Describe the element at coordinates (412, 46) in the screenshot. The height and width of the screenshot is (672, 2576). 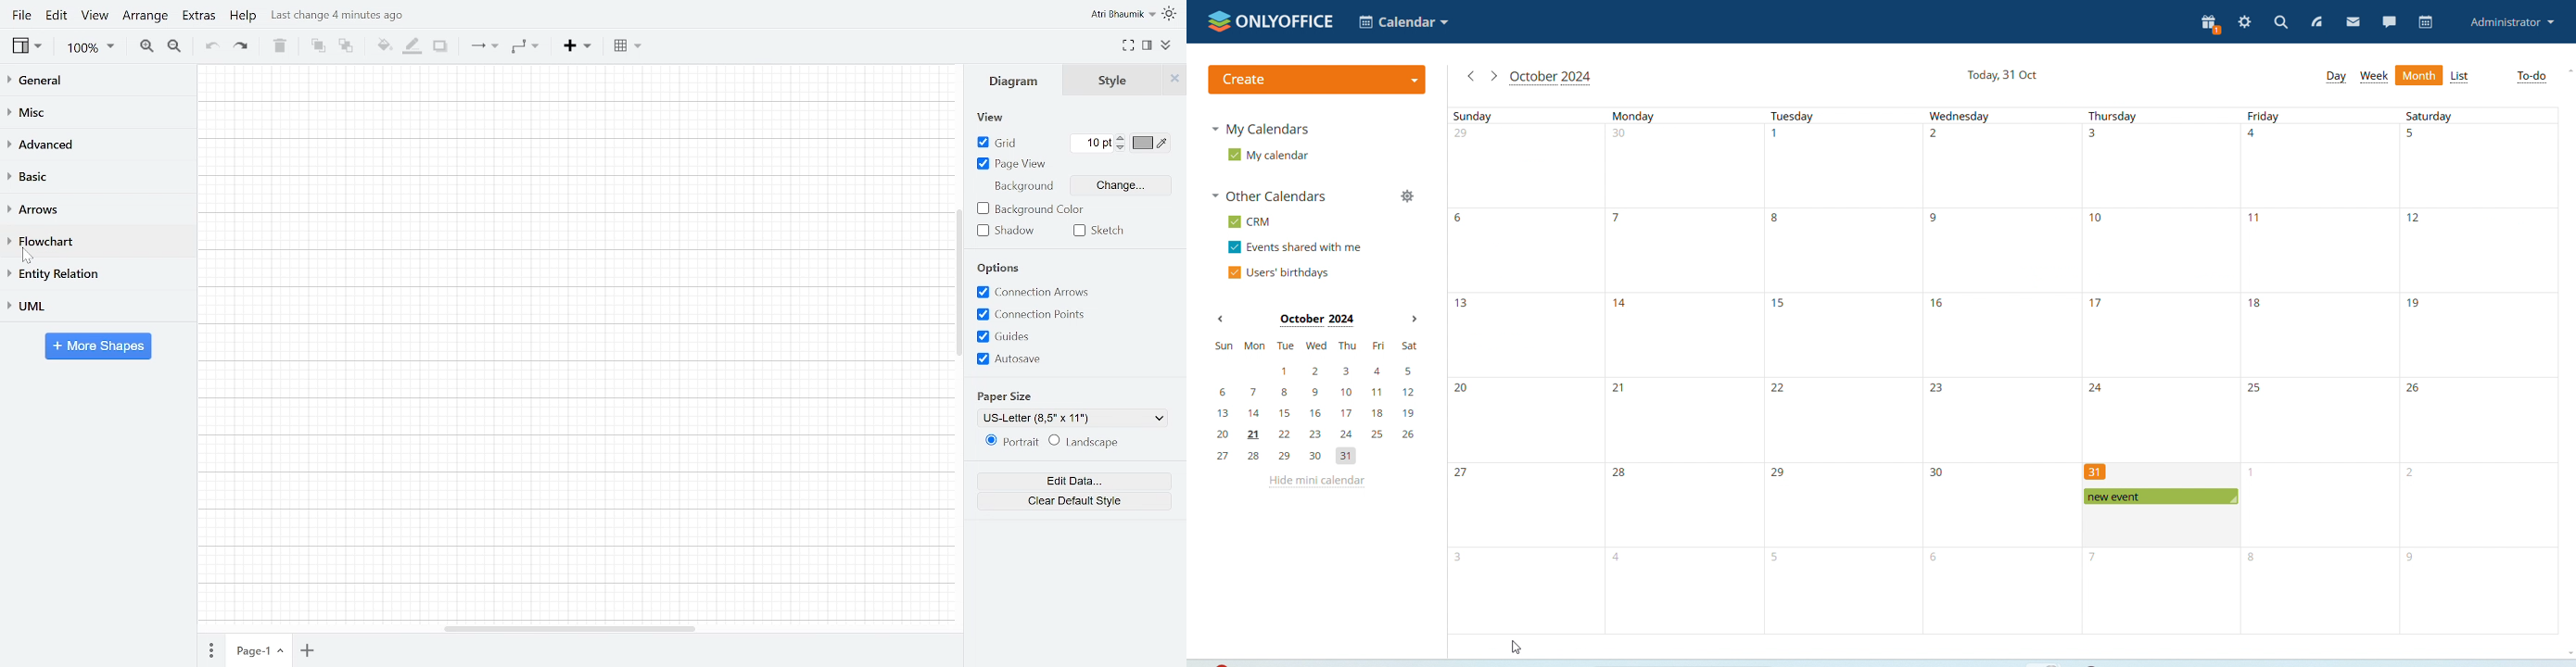
I see `Fill line` at that location.